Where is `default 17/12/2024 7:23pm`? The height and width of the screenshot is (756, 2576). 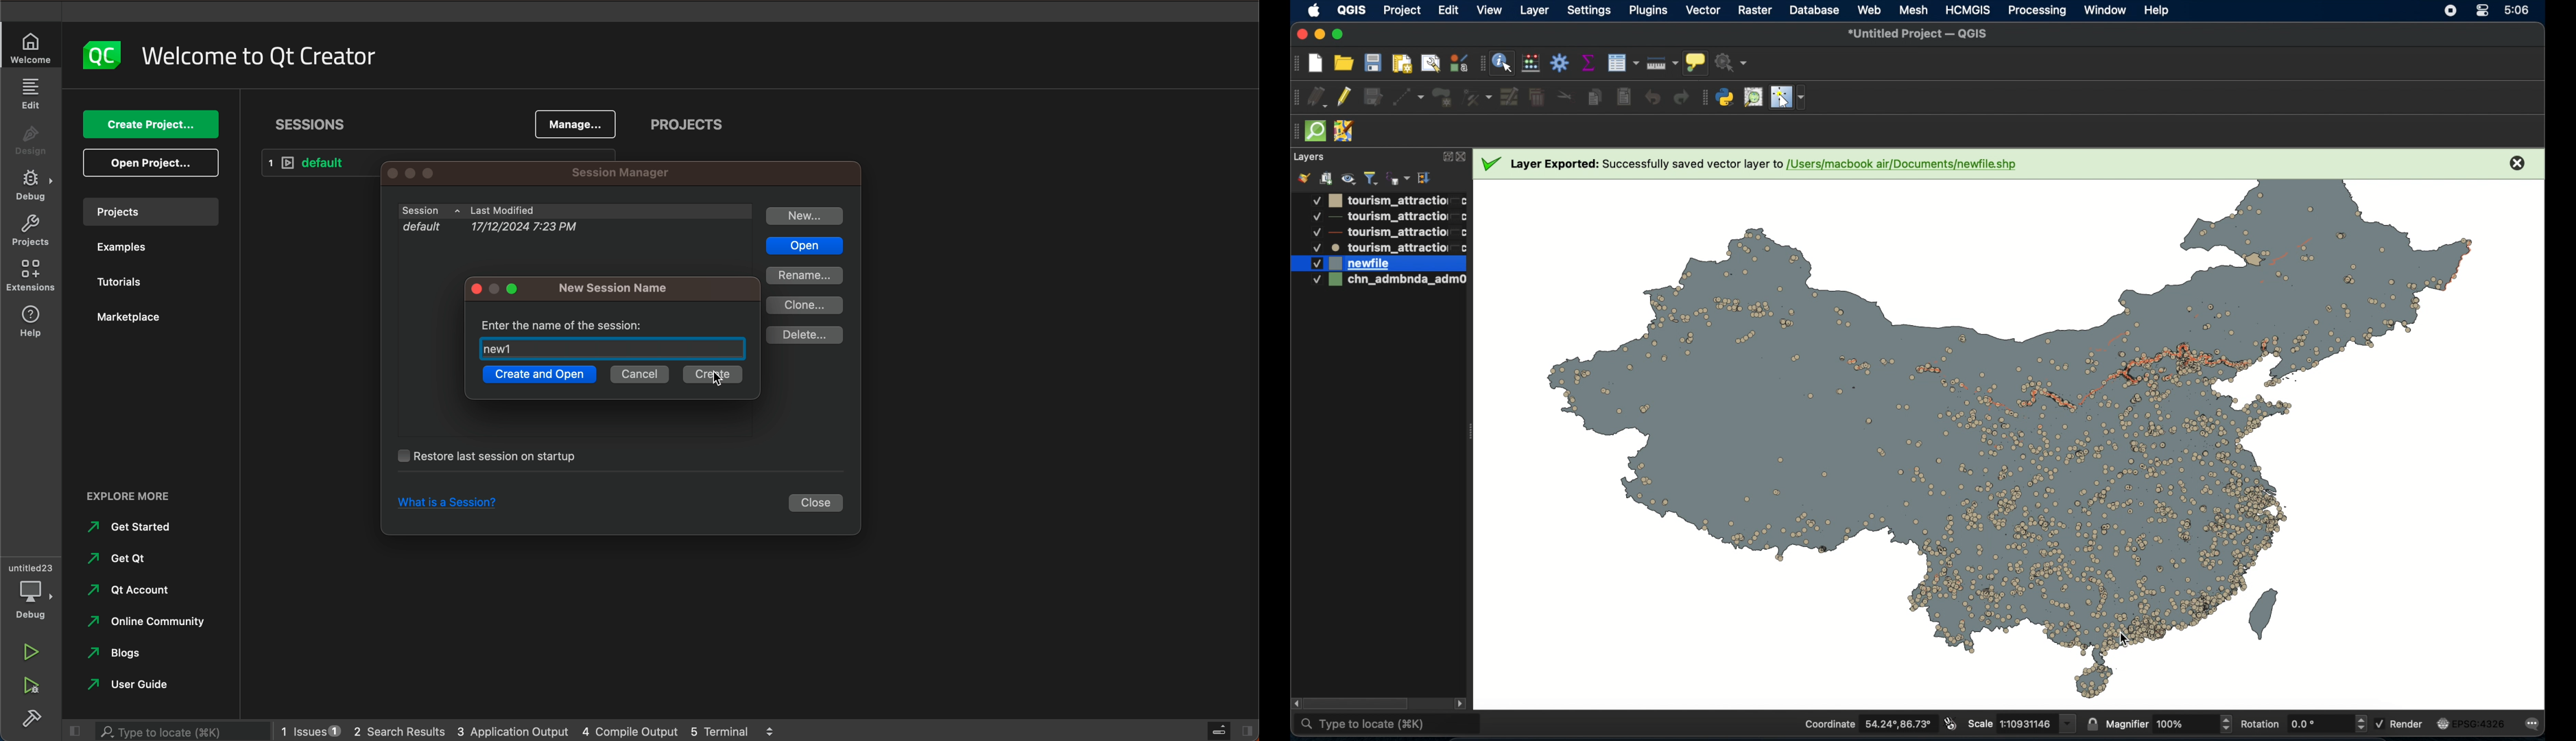
default 17/12/2024 7:23pm is located at coordinates (567, 230).